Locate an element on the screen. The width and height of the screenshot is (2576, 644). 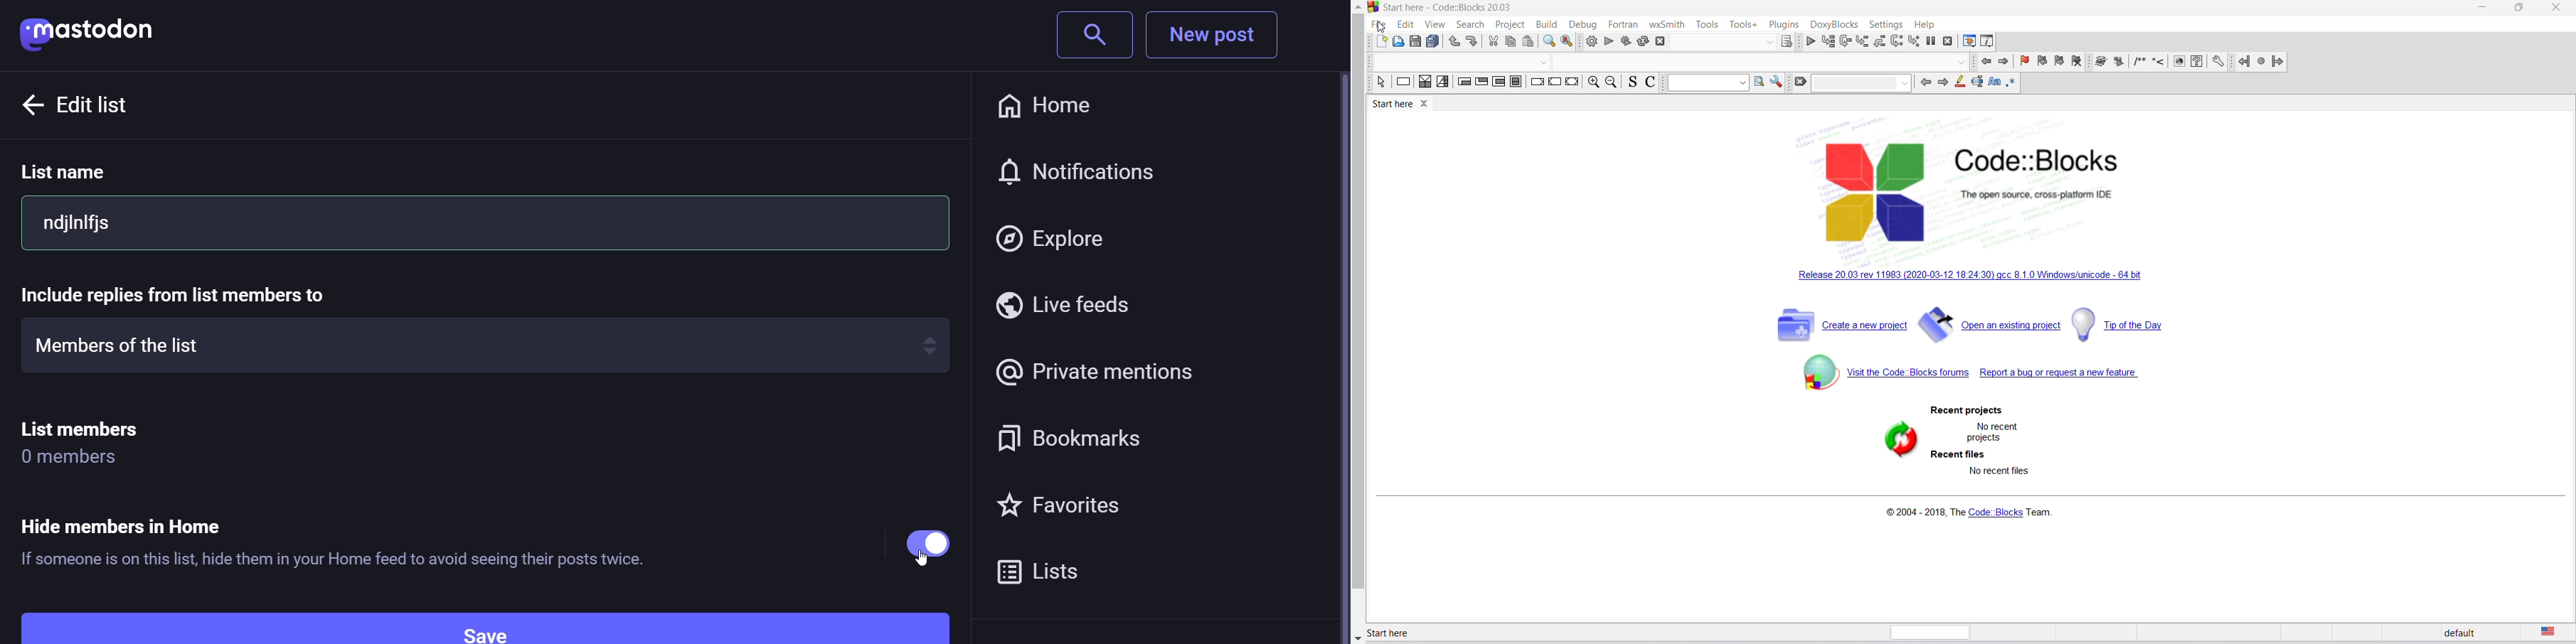
step out is located at coordinates (1879, 42).